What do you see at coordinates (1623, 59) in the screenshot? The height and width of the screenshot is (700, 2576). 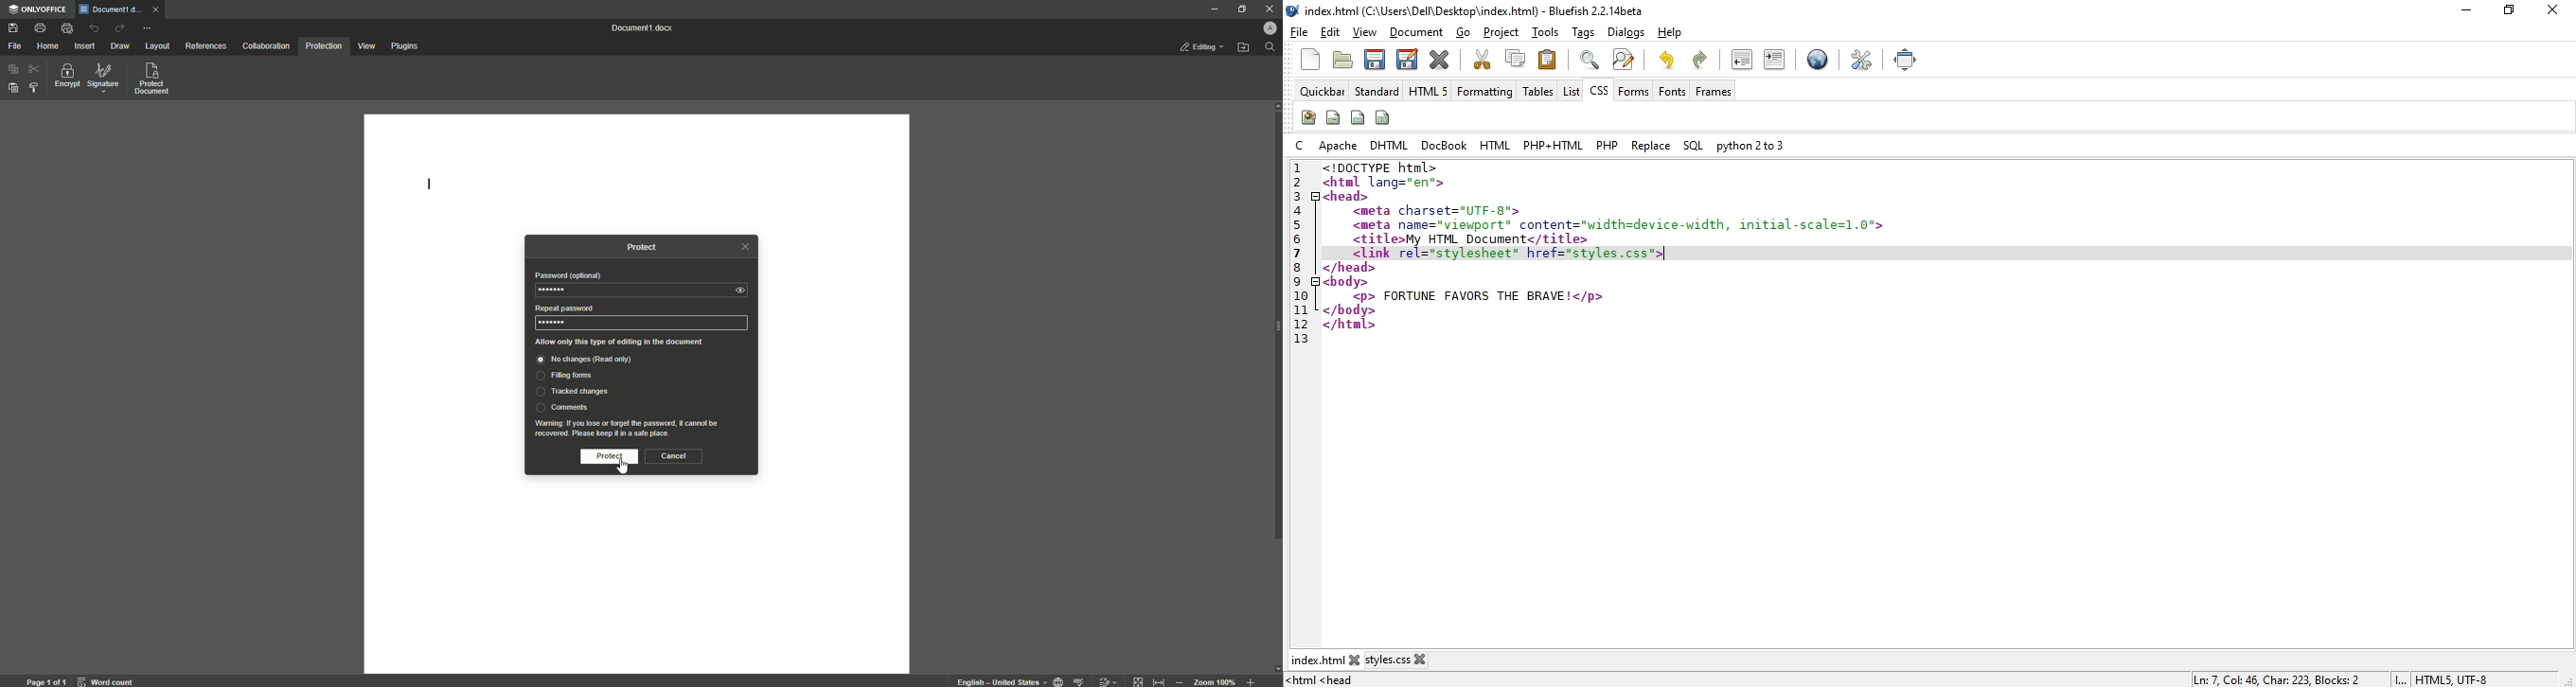 I see `advanced find and replace` at bounding box center [1623, 59].